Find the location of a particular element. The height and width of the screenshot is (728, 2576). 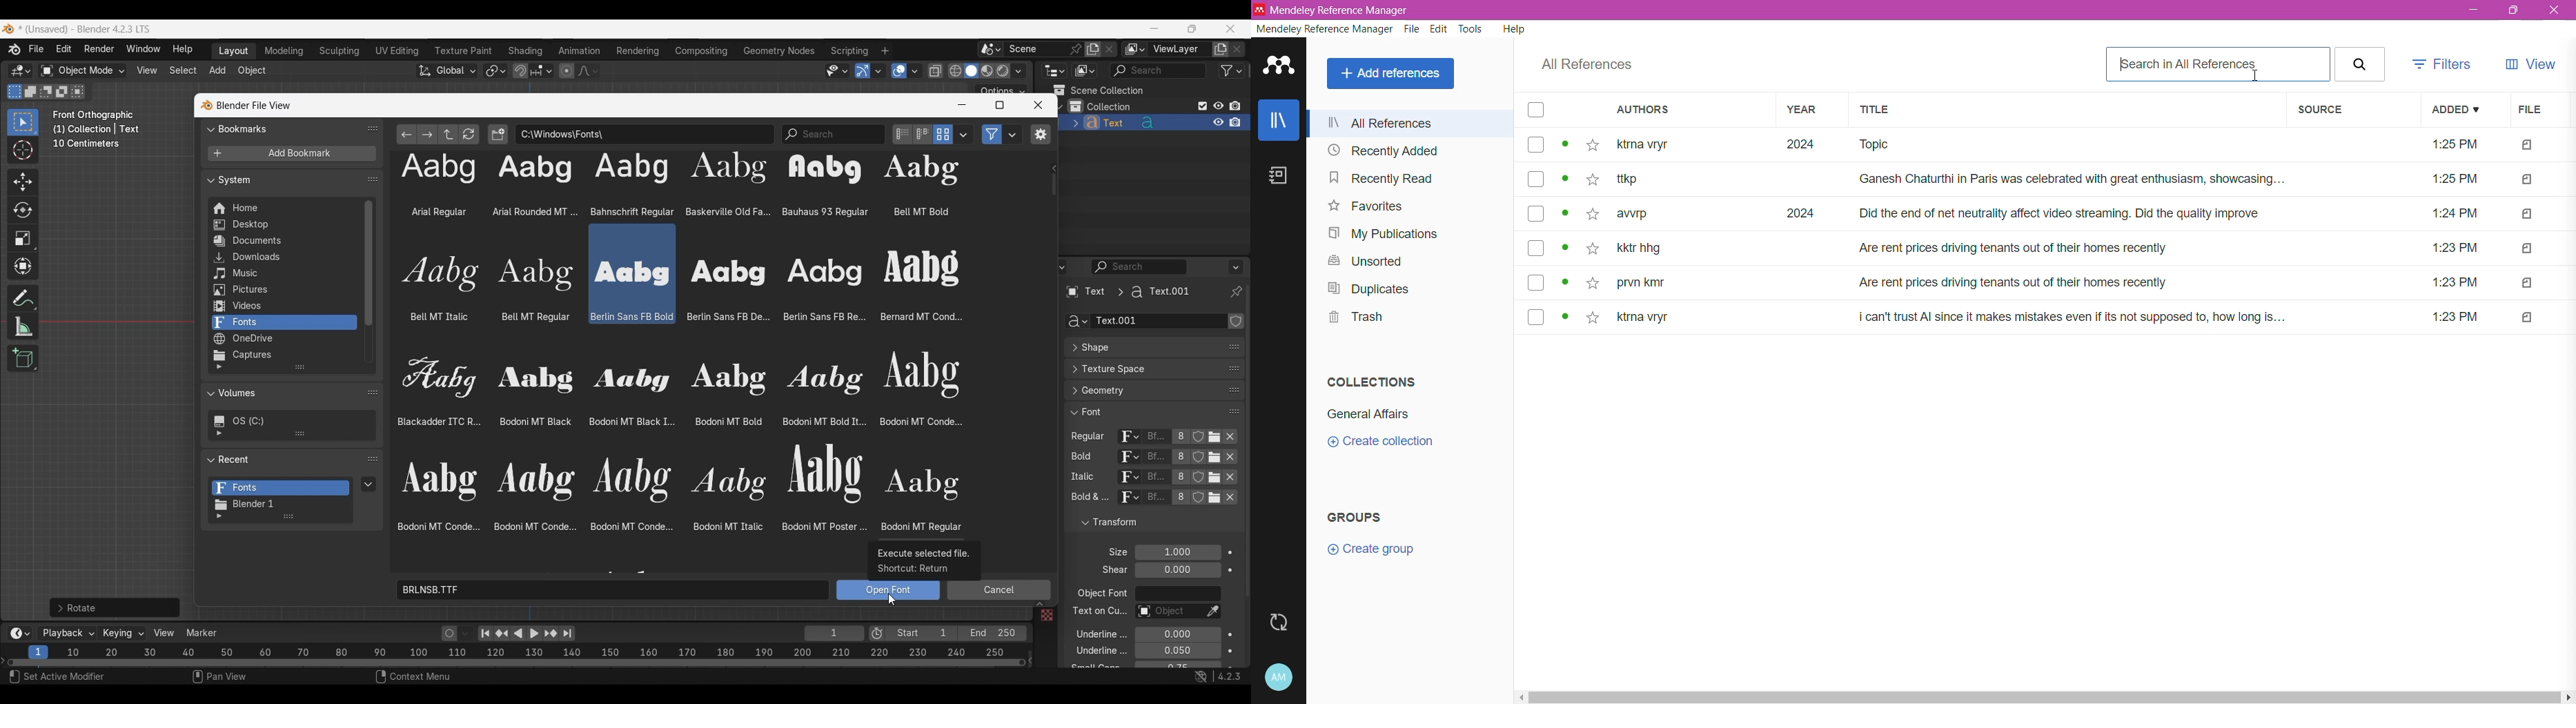

Project and software name is located at coordinates (85, 29).